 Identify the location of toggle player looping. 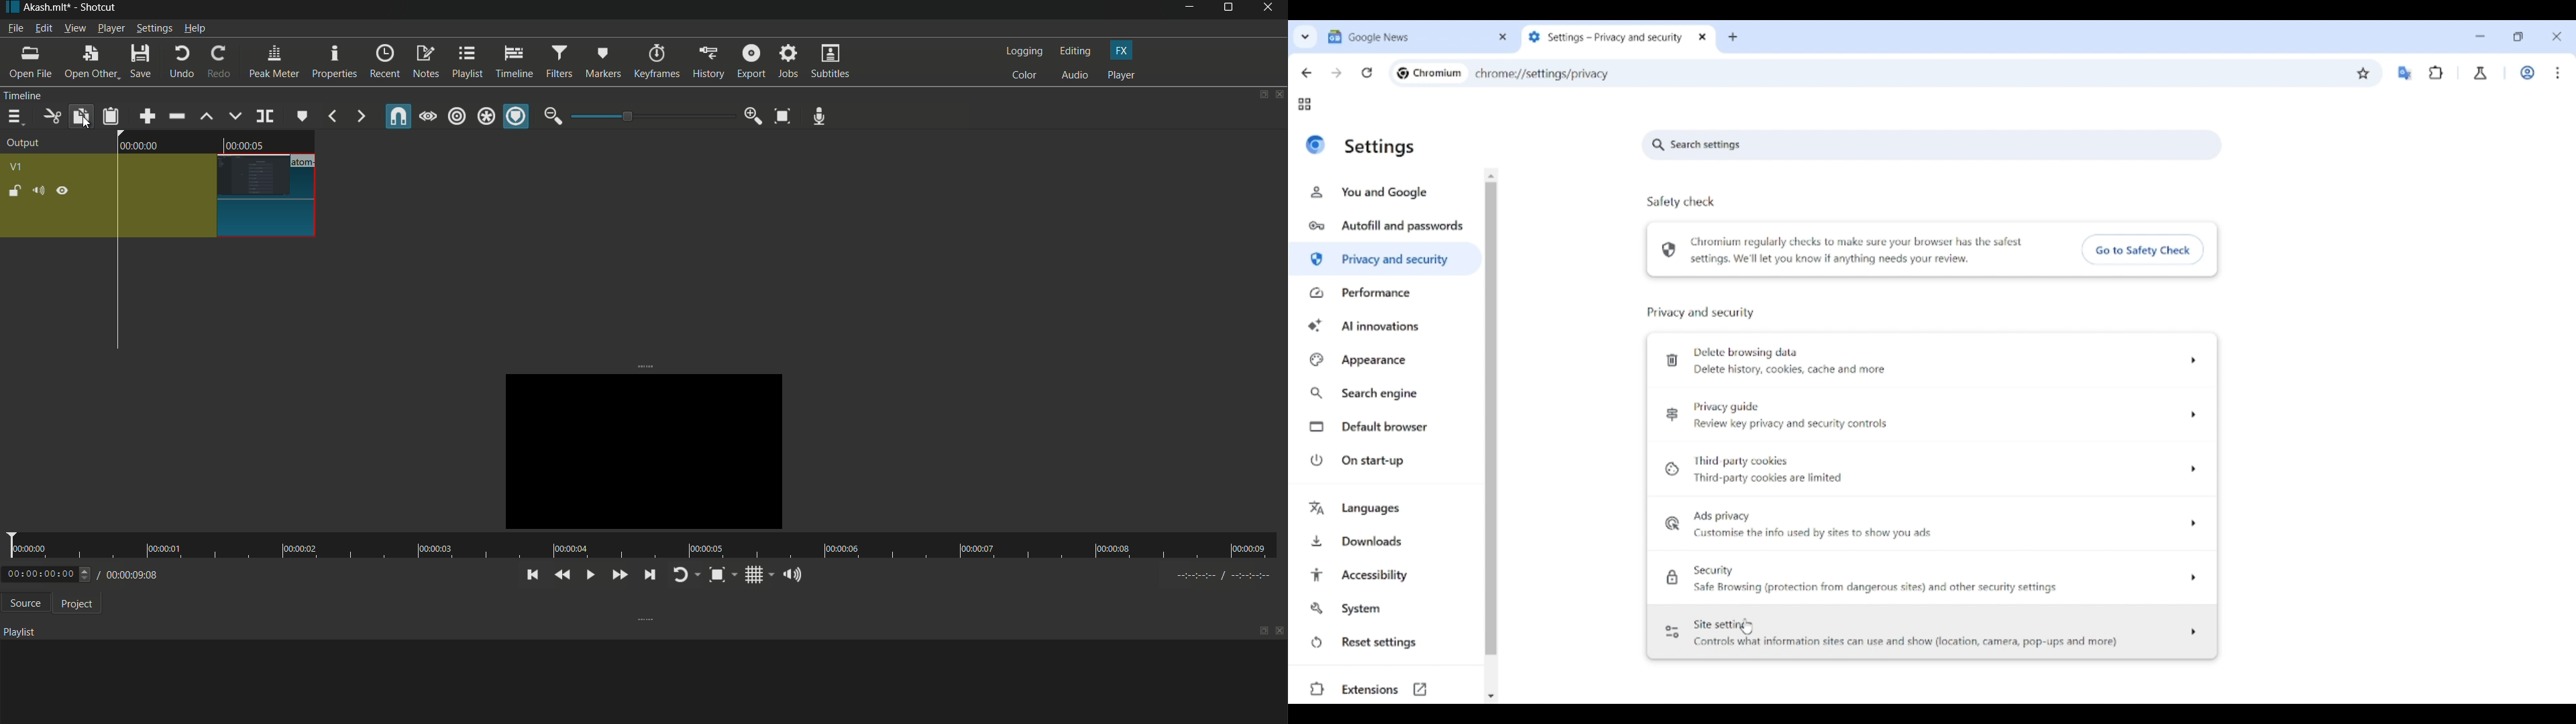
(684, 576).